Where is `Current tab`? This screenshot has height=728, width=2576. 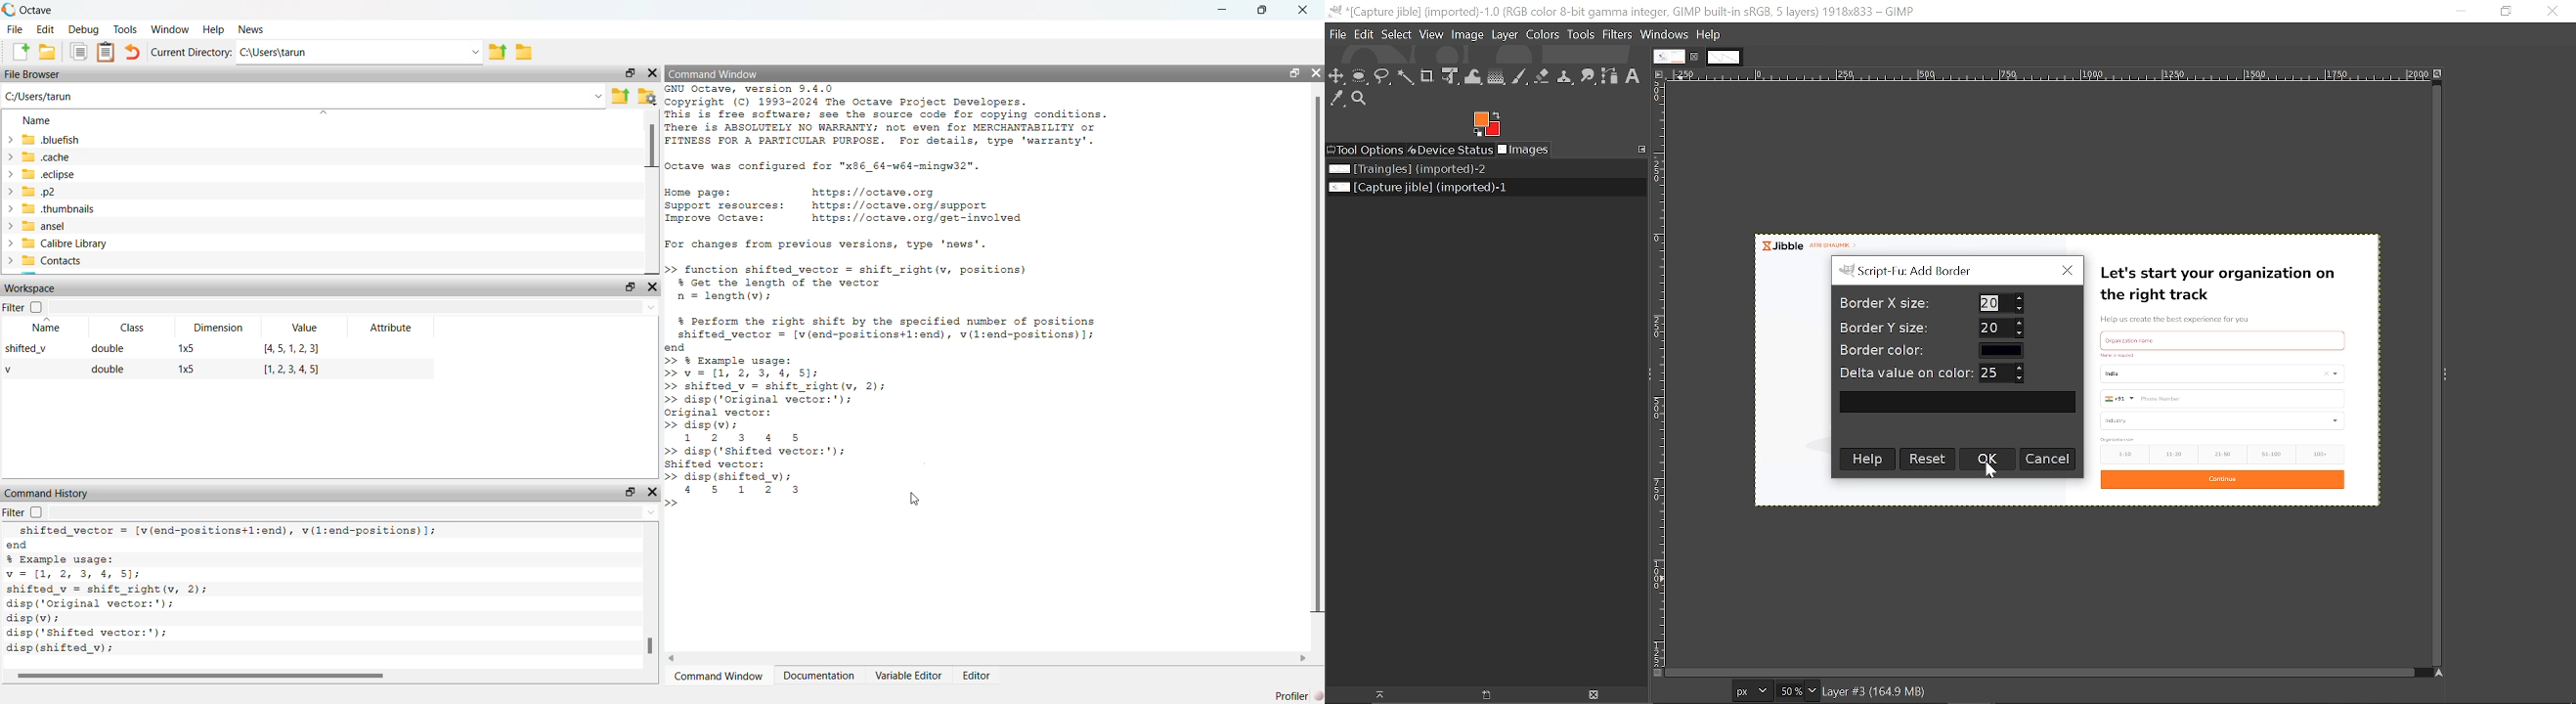
Current tab is located at coordinates (1668, 57).